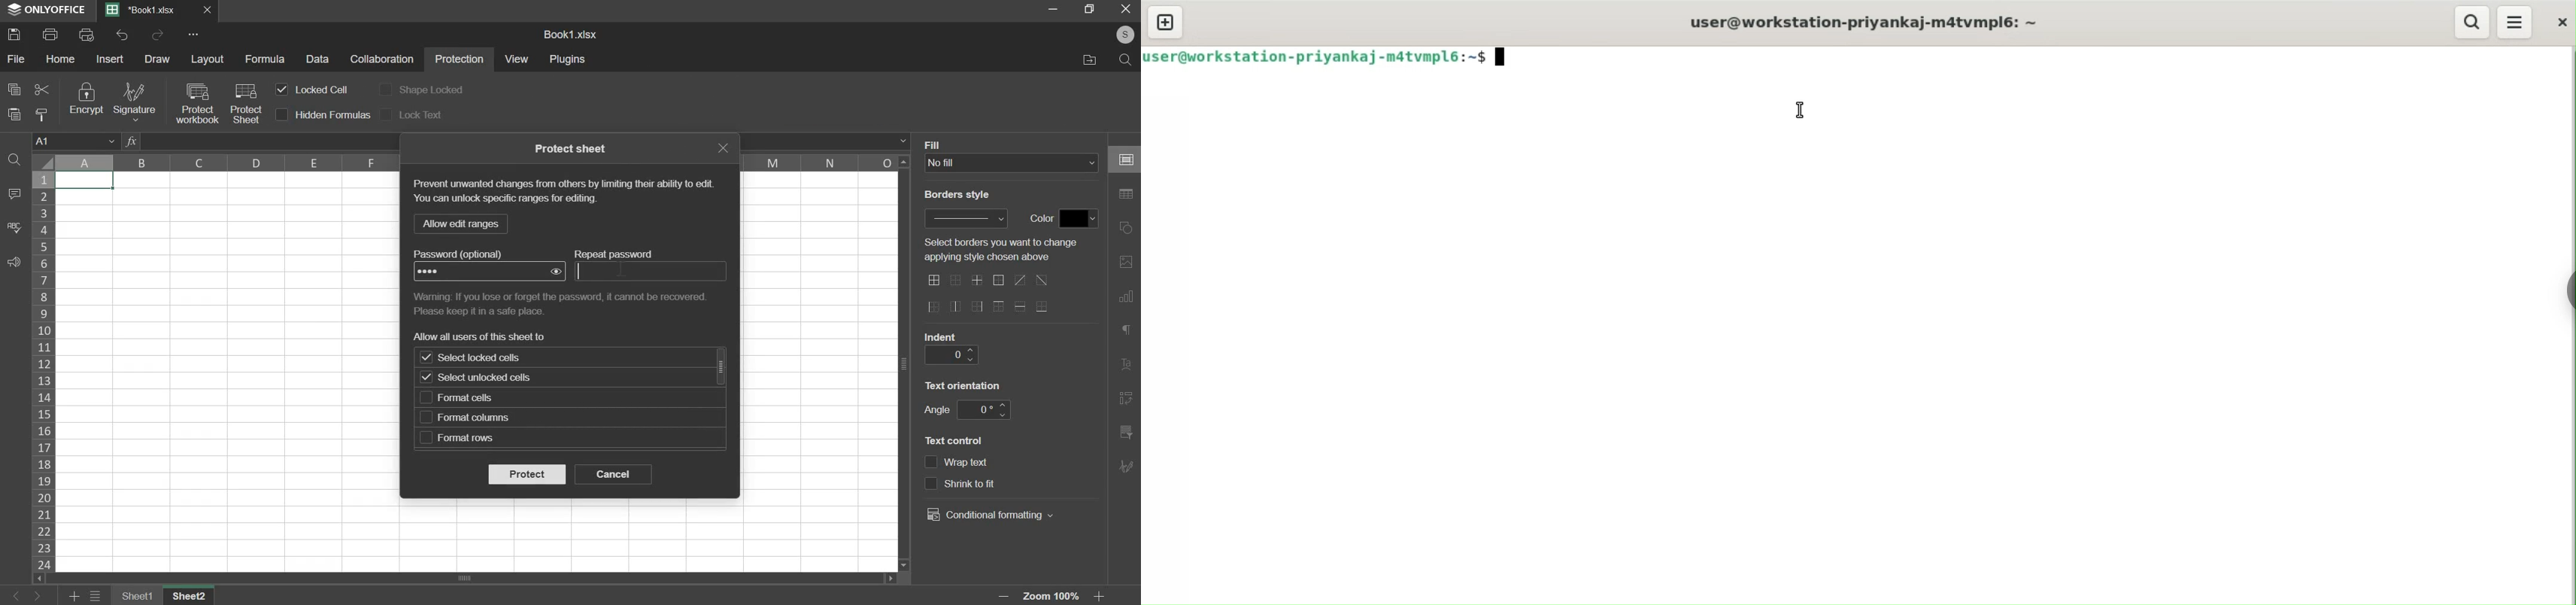 Image resolution: width=2576 pixels, height=616 pixels. Describe the element at coordinates (526, 474) in the screenshot. I see `protect` at that location.